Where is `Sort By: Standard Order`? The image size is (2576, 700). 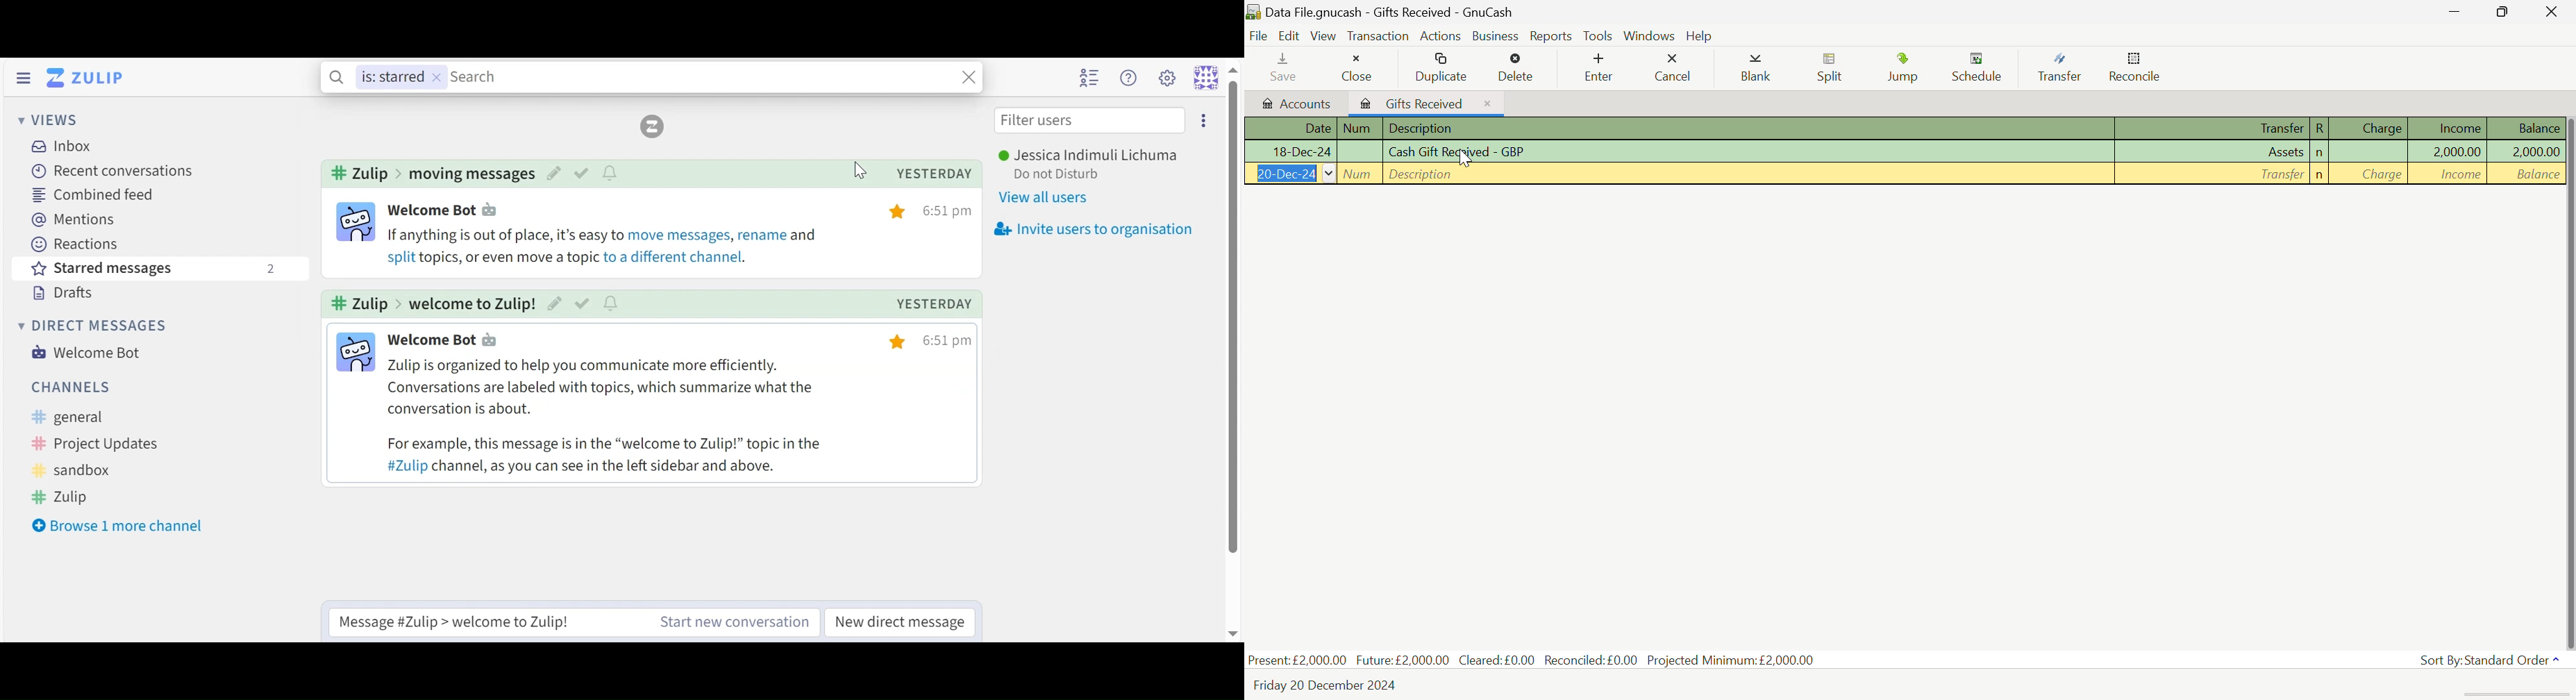
Sort By: Standard Order is located at coordinates (2492, 660).